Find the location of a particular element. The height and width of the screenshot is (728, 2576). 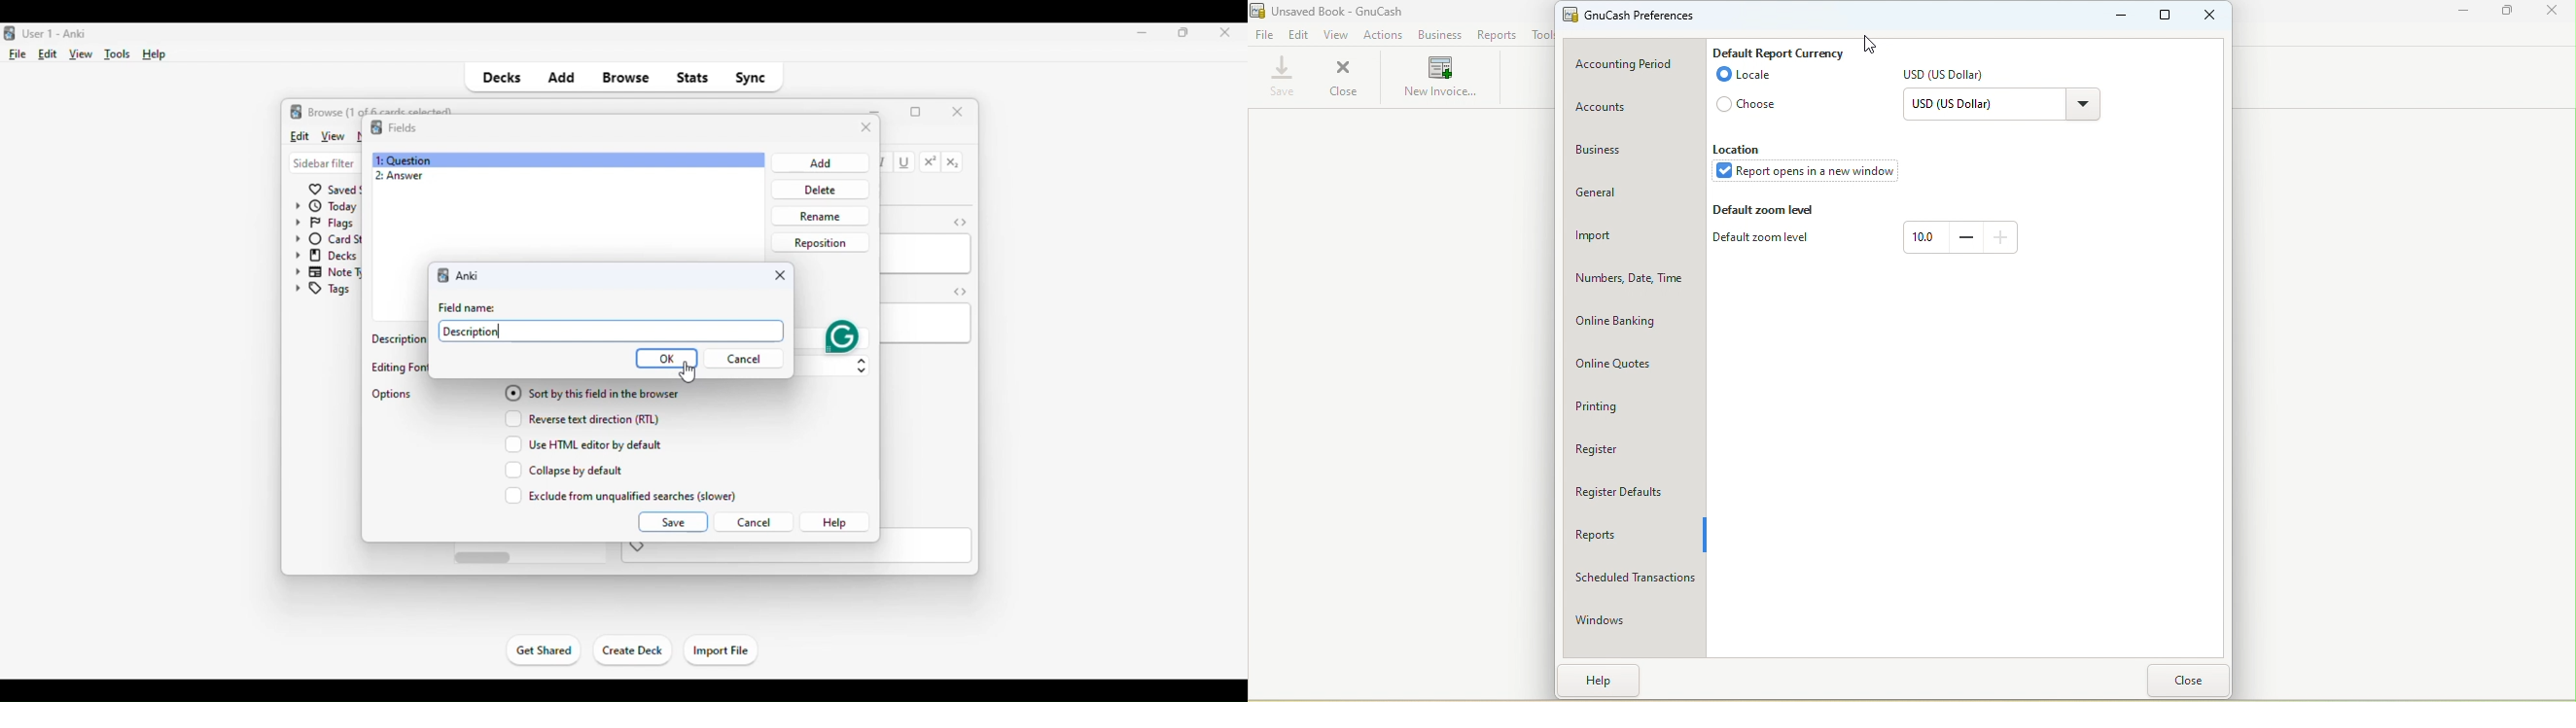

view is located at coordinates (332, 136).